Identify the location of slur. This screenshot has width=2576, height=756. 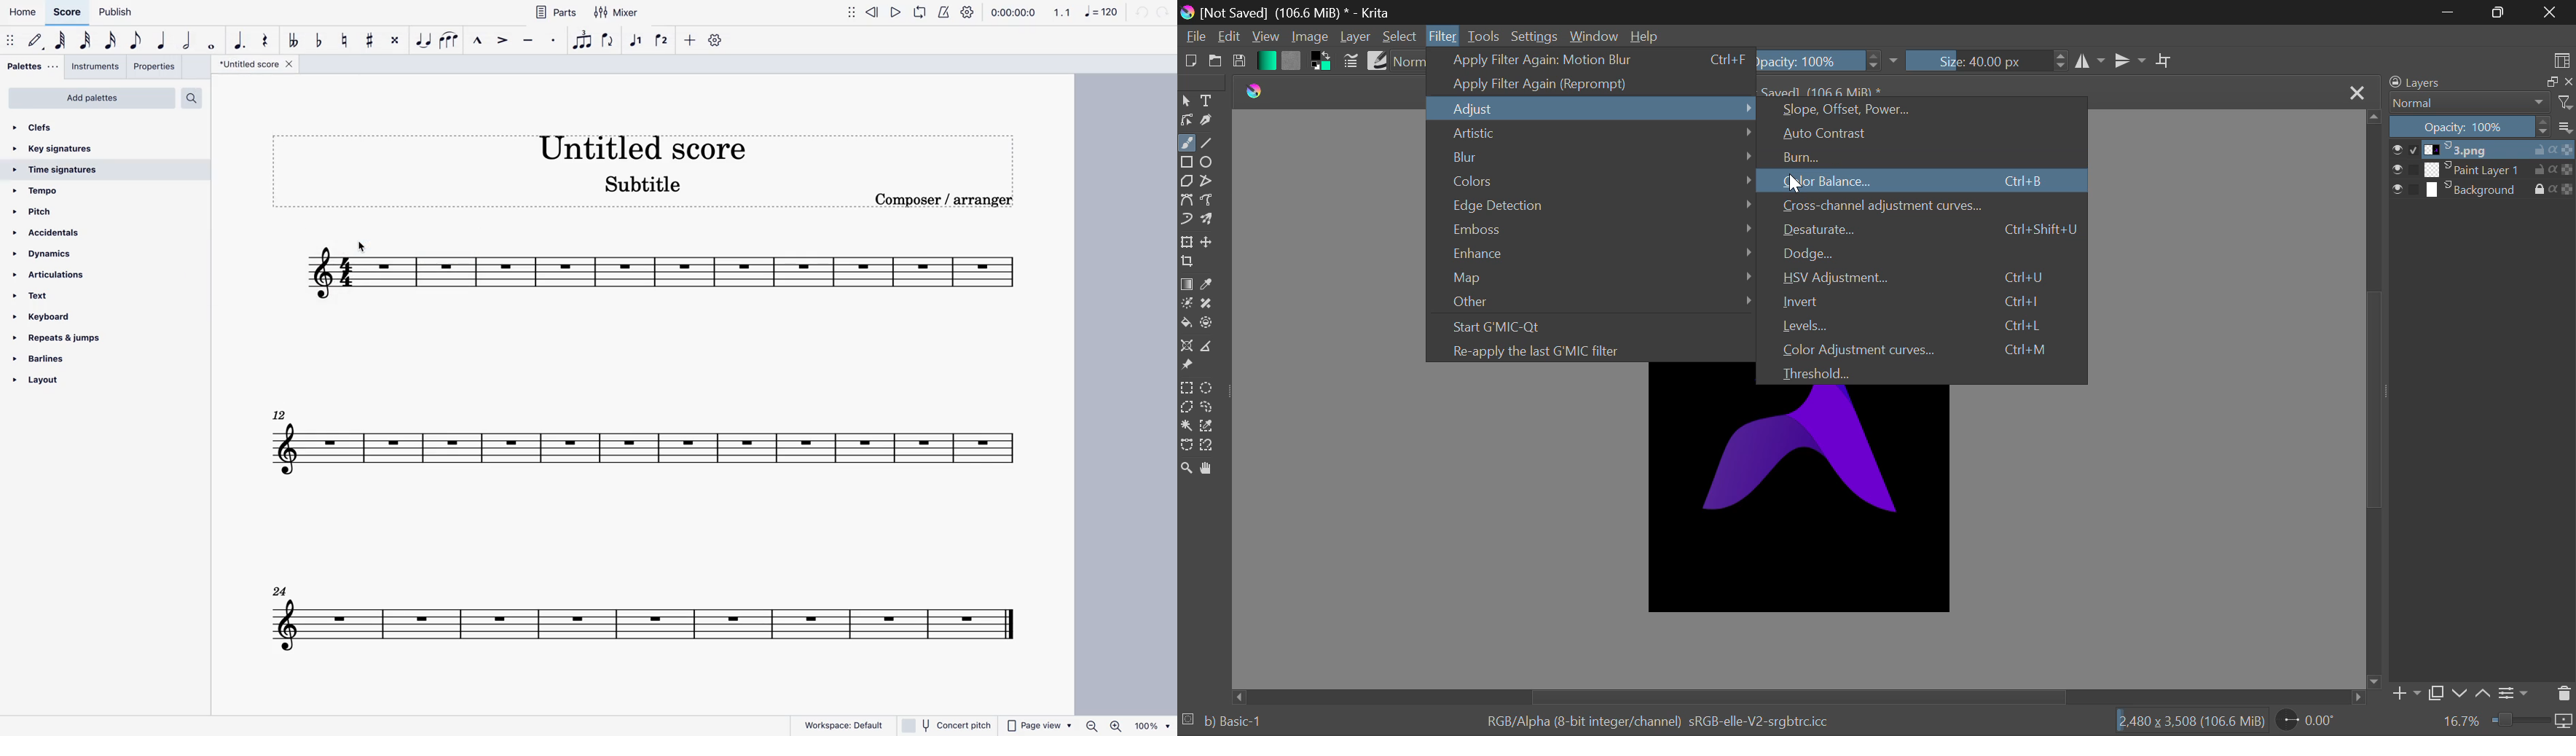
(448, 43).